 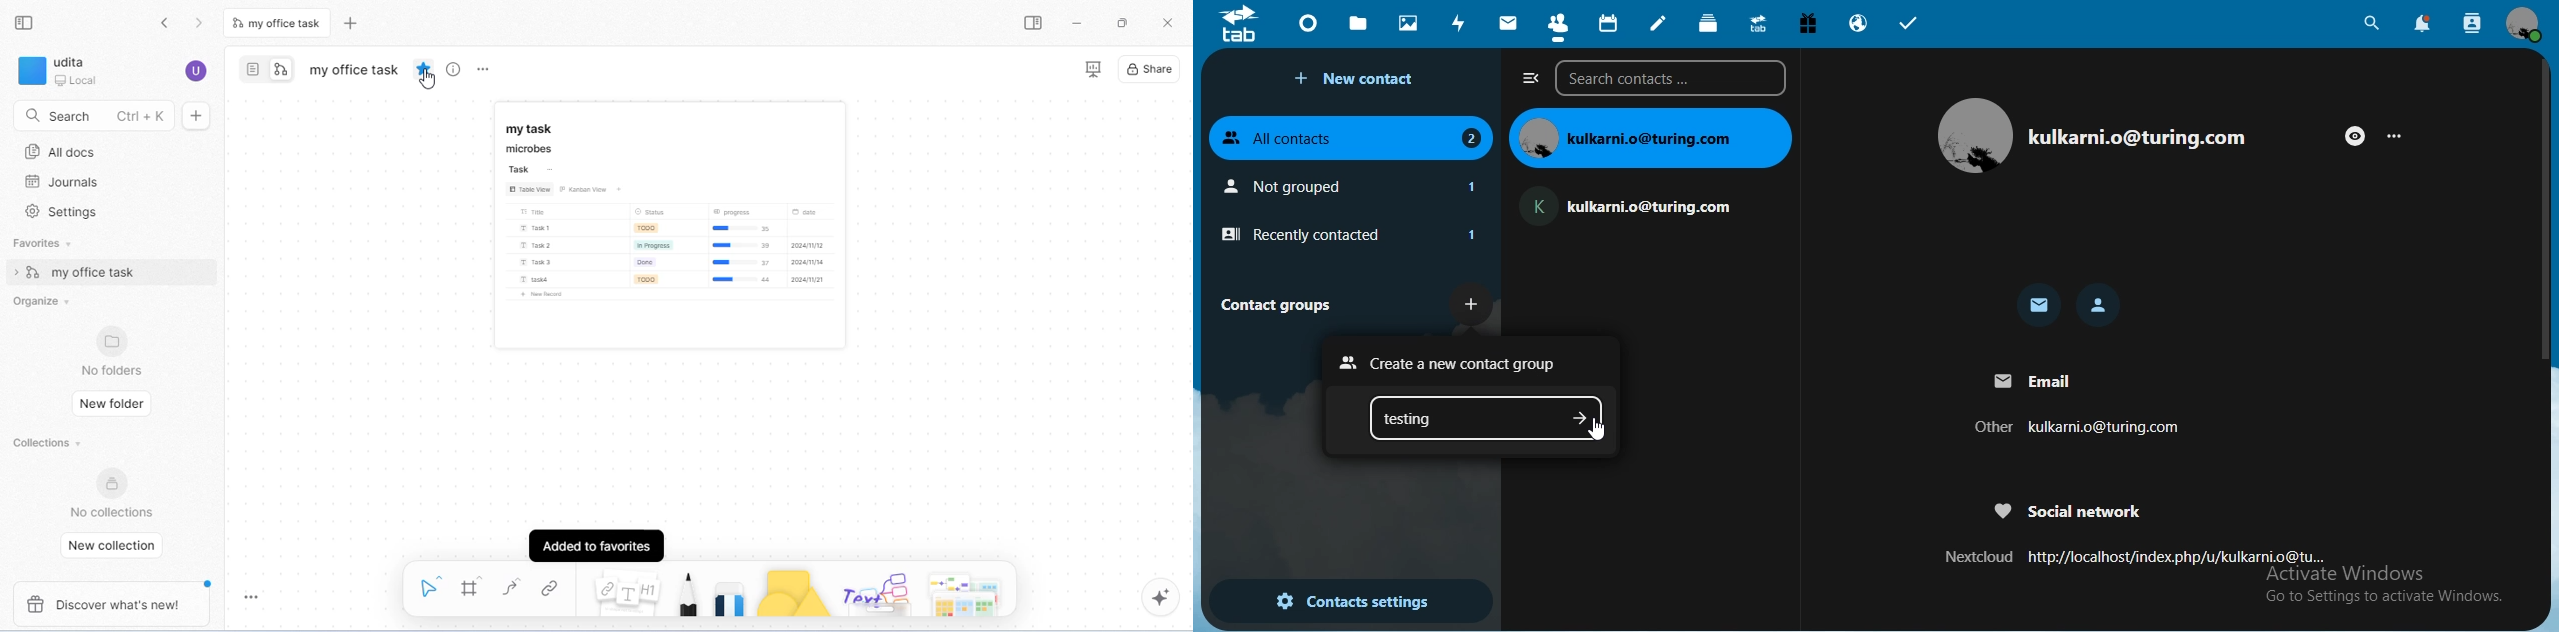 I want to click on unified search, so click(x=2371, y=26).